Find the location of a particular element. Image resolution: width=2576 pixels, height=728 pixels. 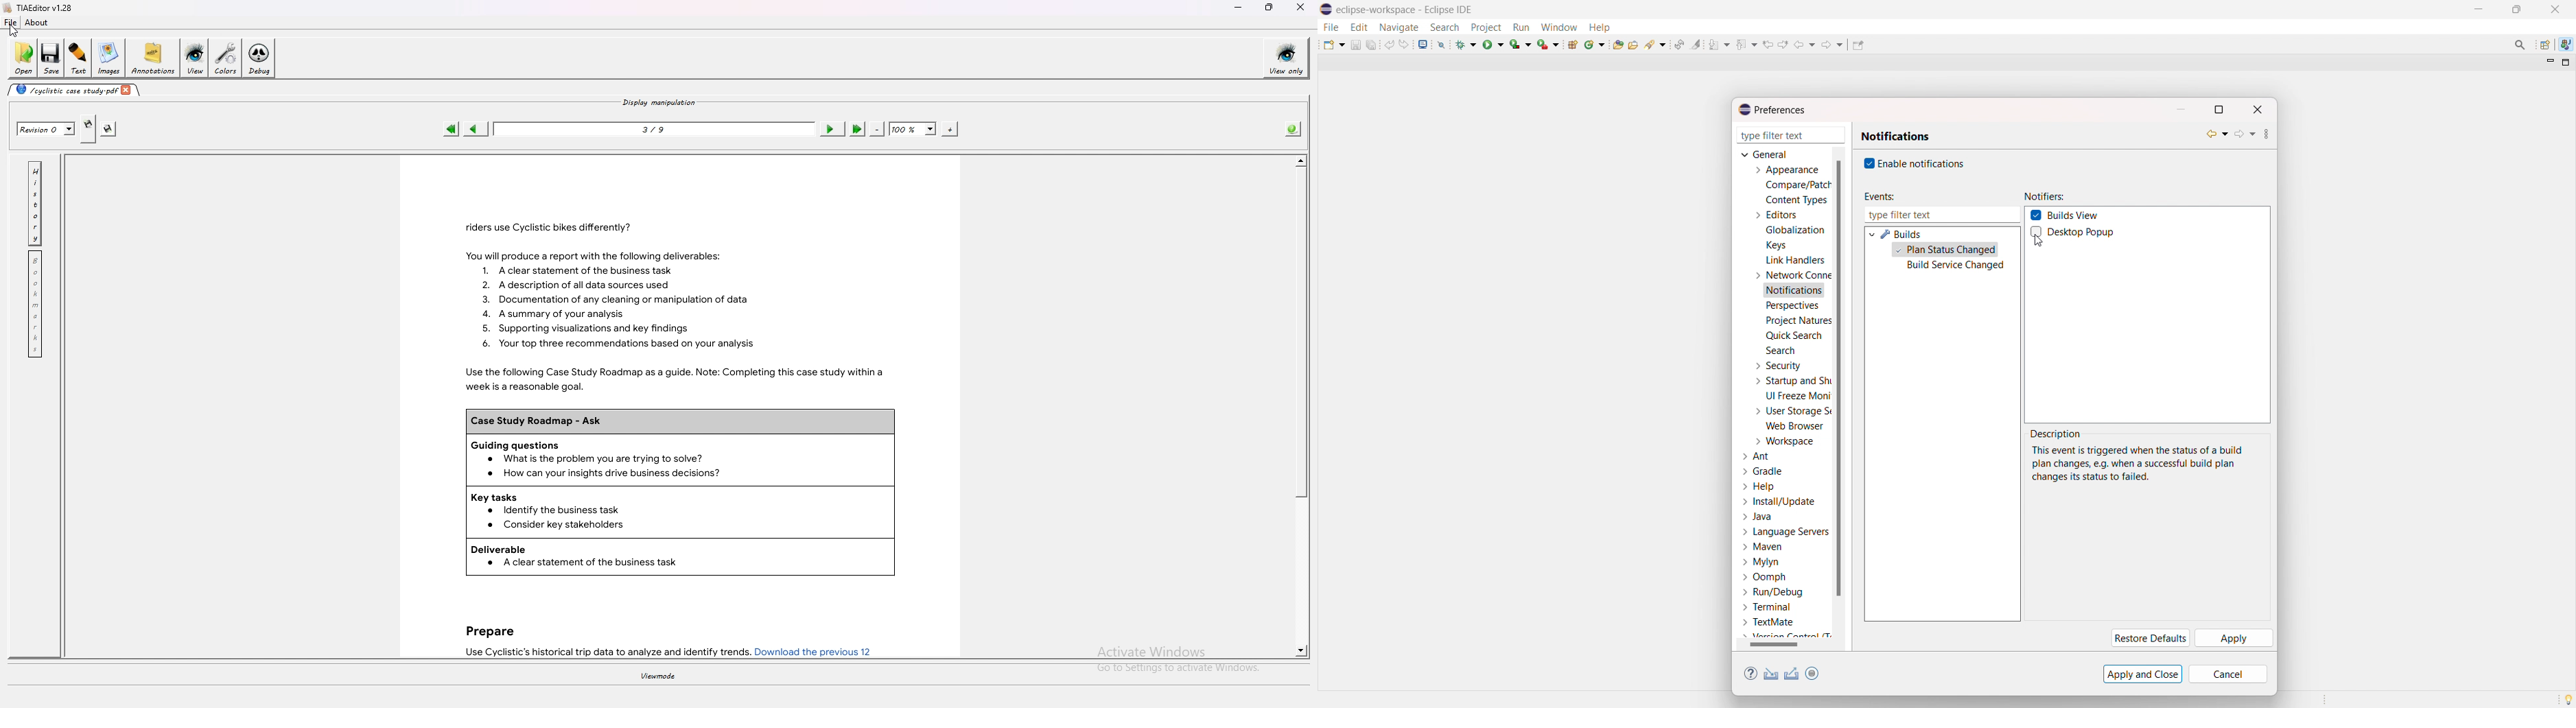

maven is located at coordinates (1762, 547).